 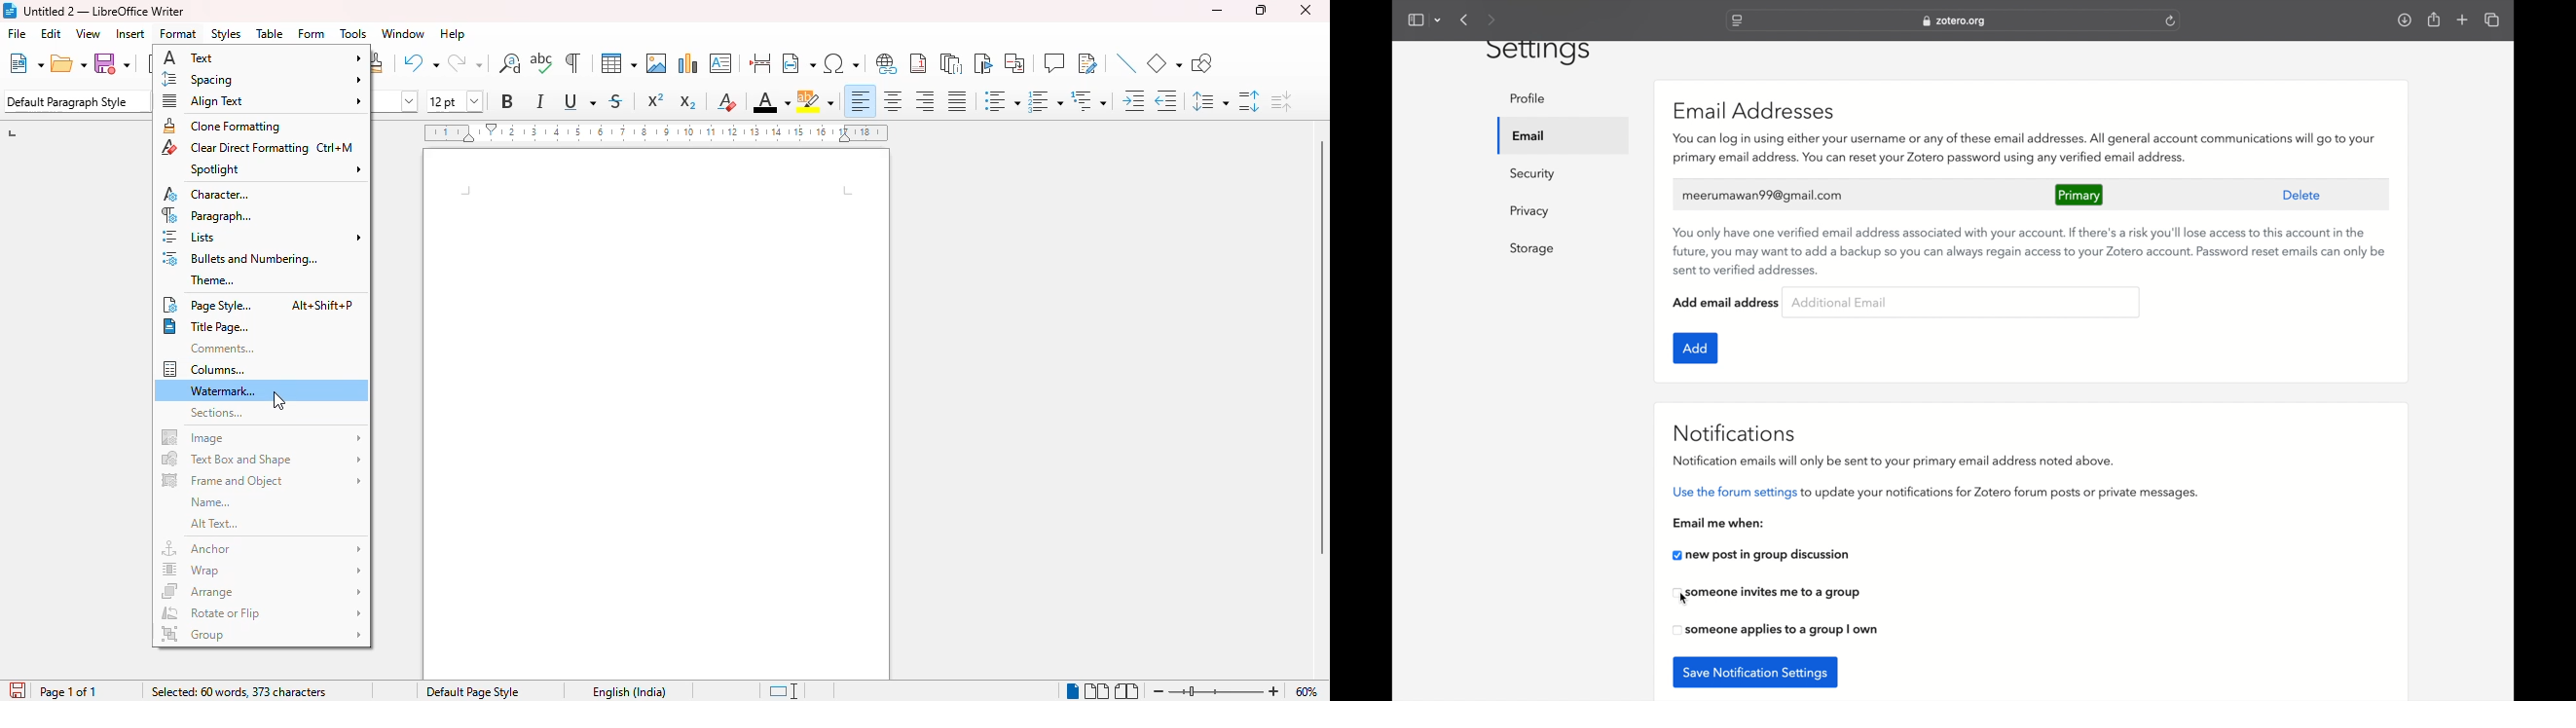 What do you see at coordinates (1932, 492) in the screenshot?
I see `use the forum settings to update your notifications for zotero forum posts or private messages` at bounding box center [1932, 492].